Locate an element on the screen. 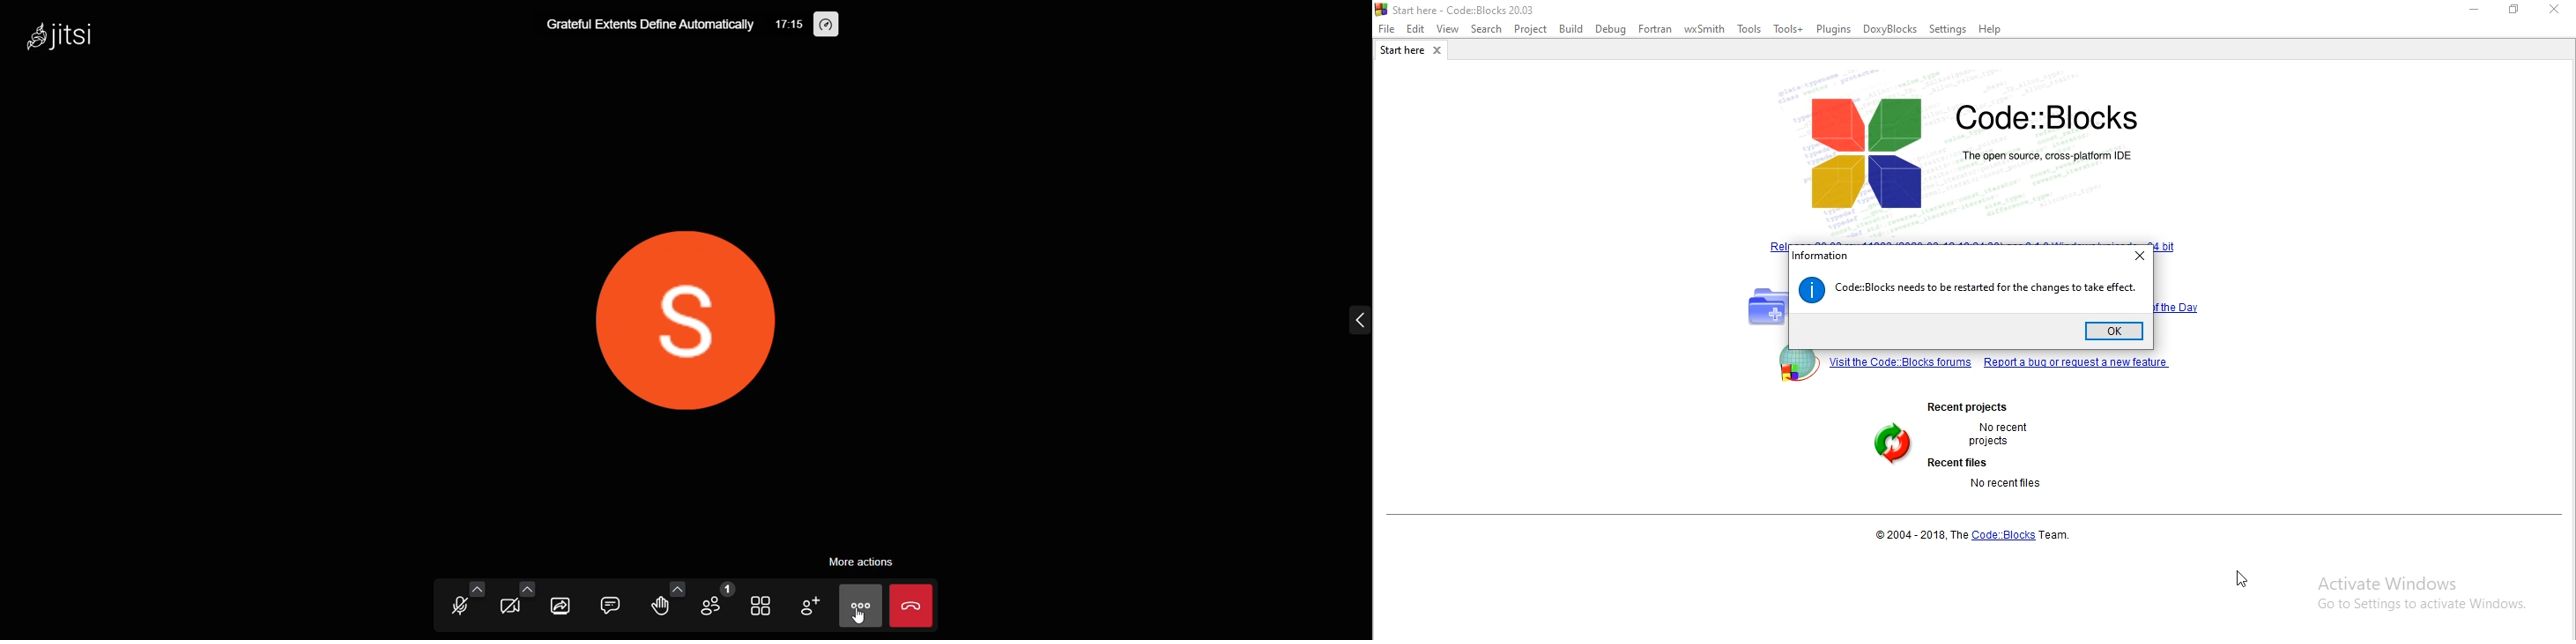 The width and height of the screenshot is (2576, 644). Help is located at coordinates (1992, 31).